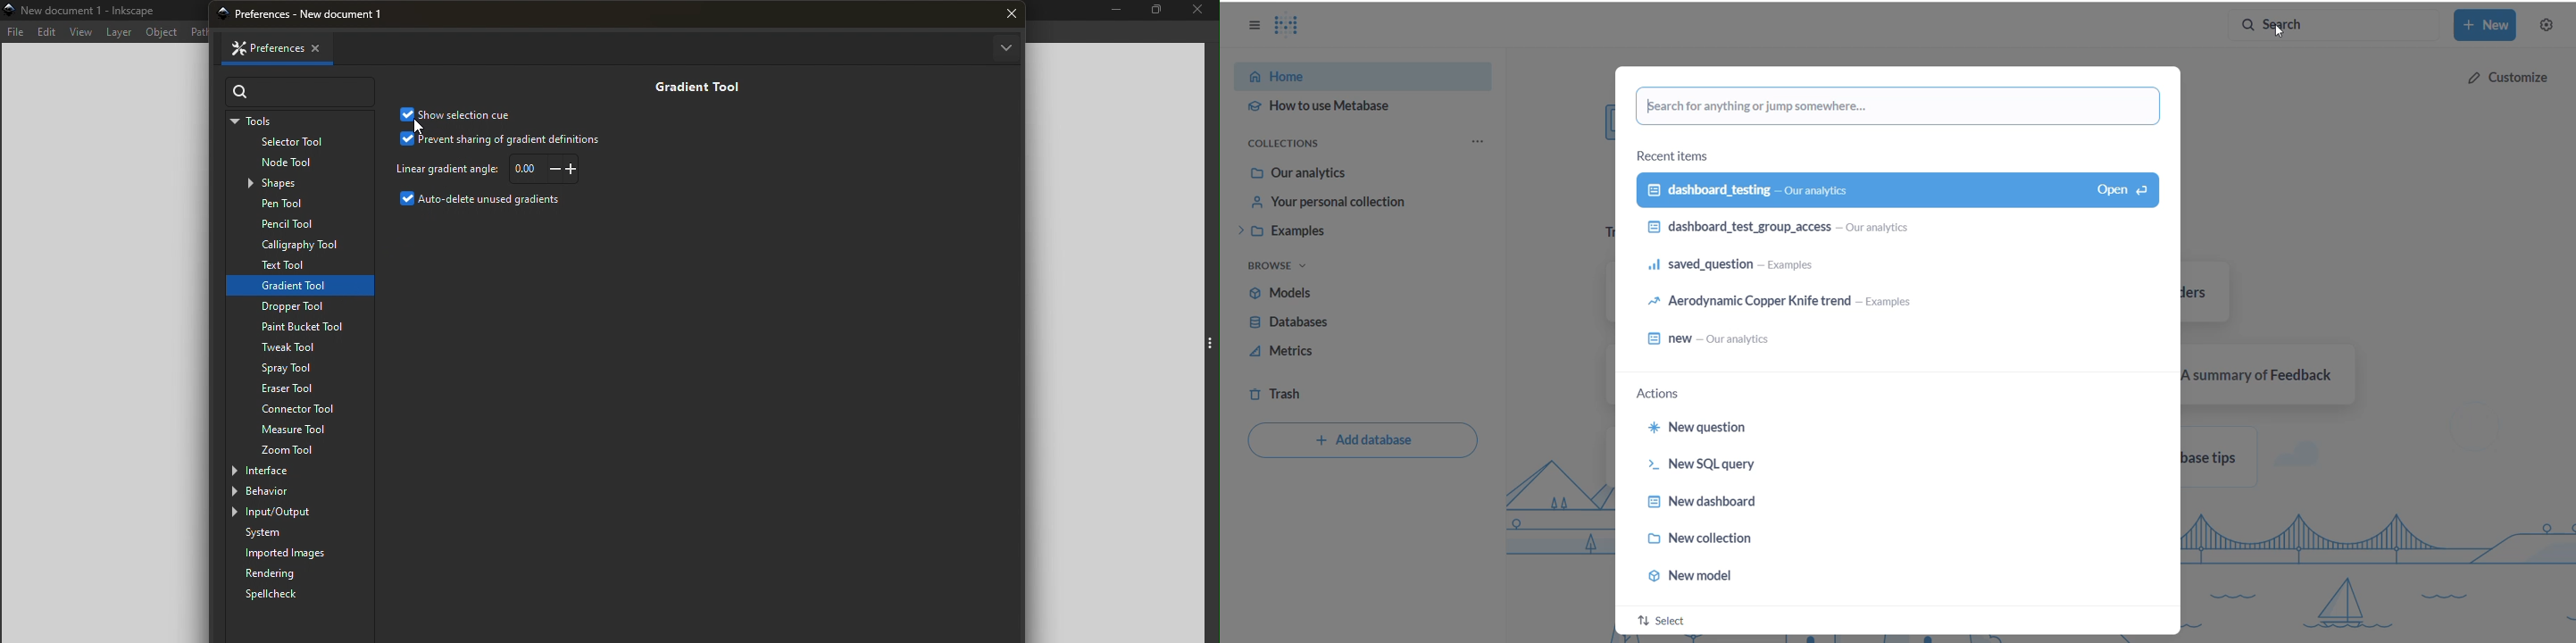  Describe the element at coordinates (297, 573) in the screenshot. I see `Rendering` at that location.